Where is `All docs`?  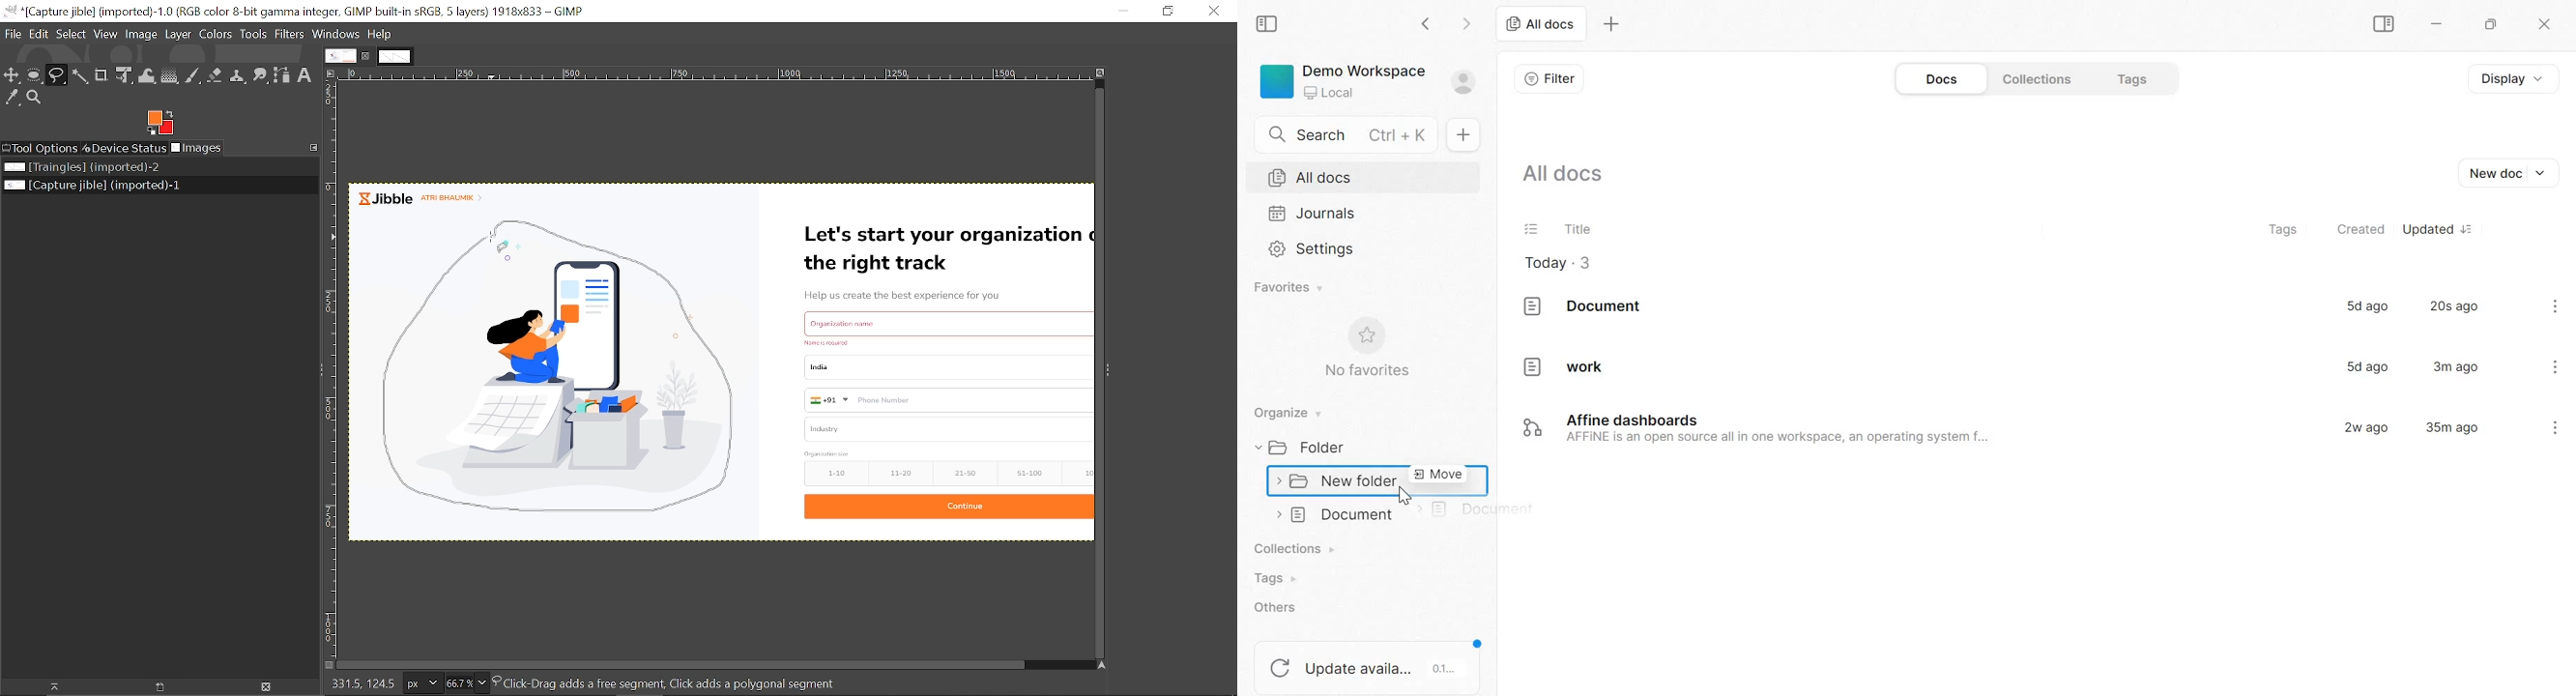
All docs is located at coordinates (1565, 174).